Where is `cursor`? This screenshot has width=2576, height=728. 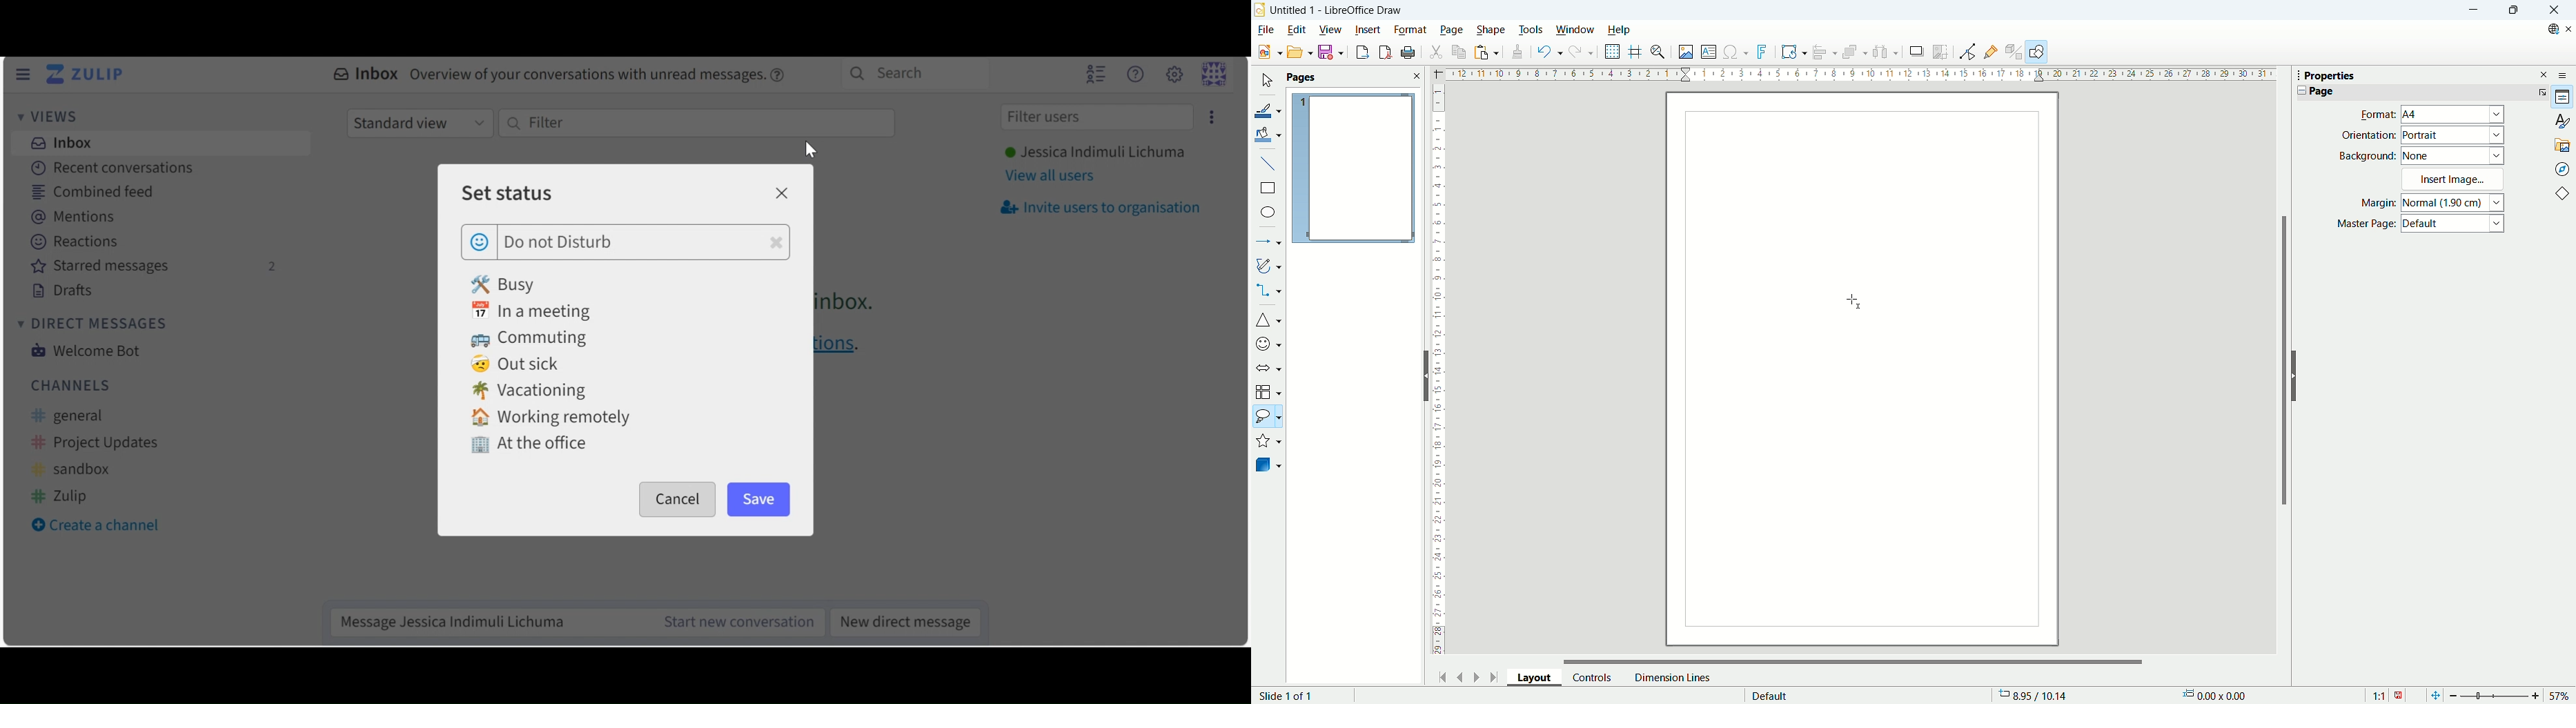 cursor is located at coordinates (811, 151).